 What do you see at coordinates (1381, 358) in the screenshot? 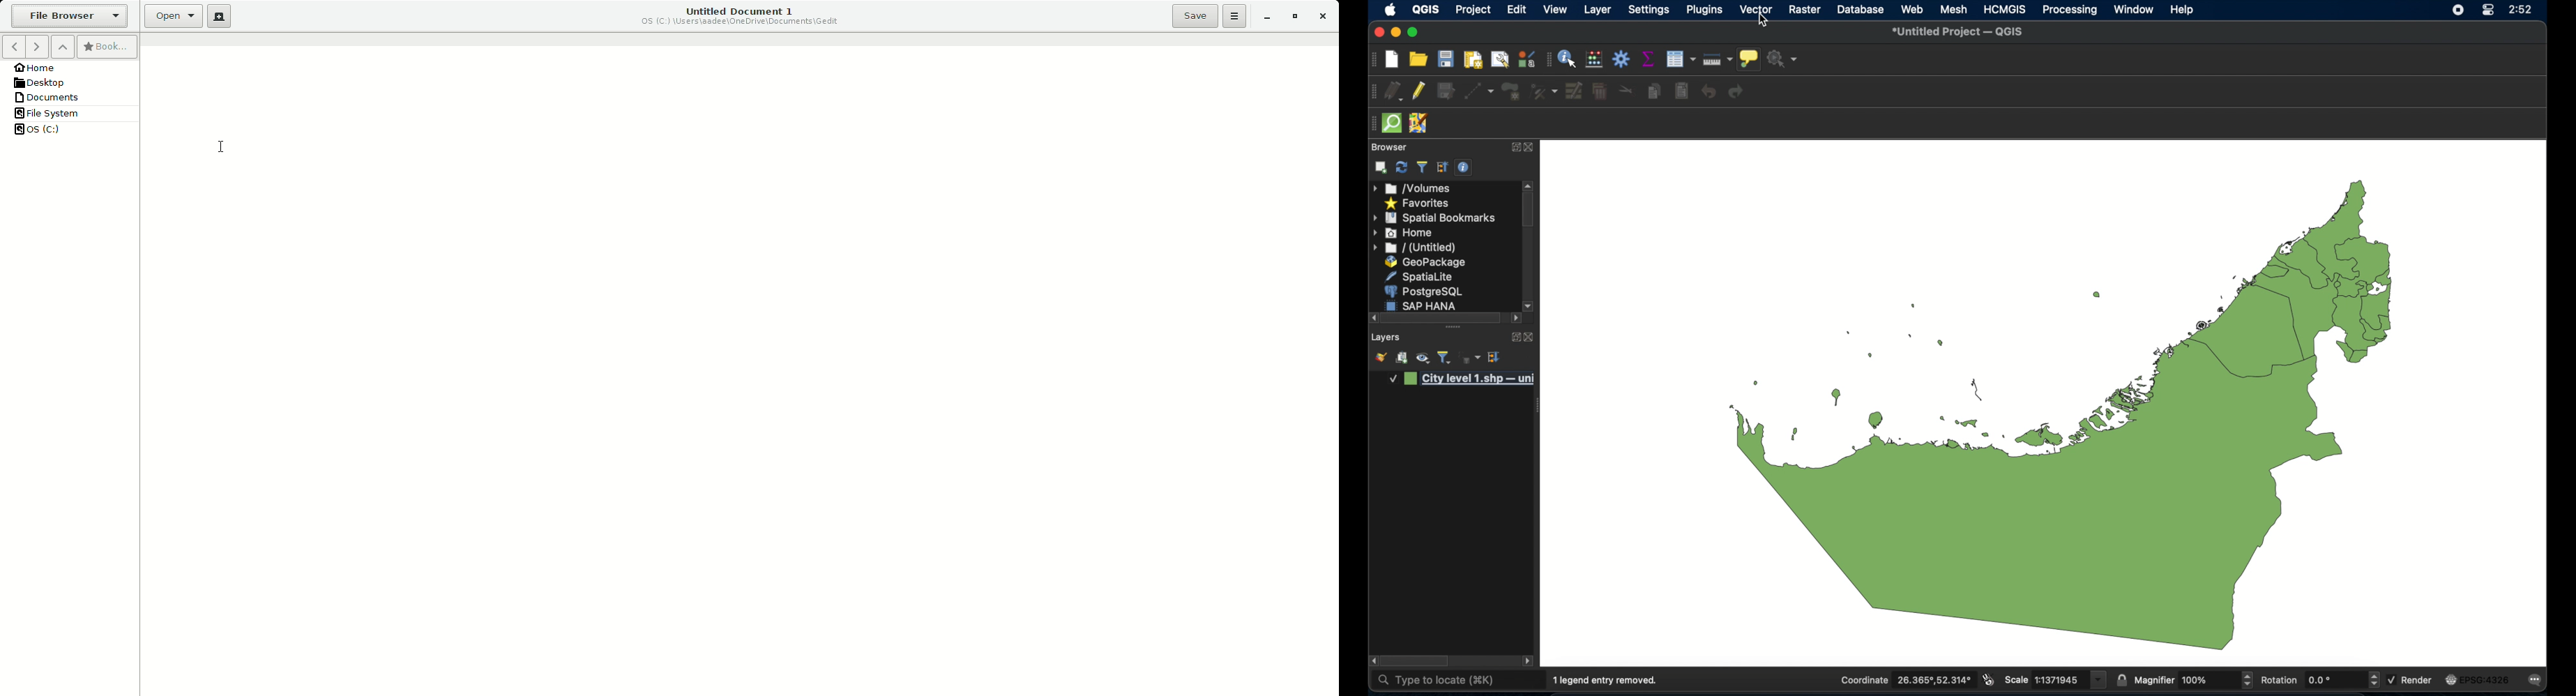
I see `open layer styling panel` at bounding box center [1381, 358].